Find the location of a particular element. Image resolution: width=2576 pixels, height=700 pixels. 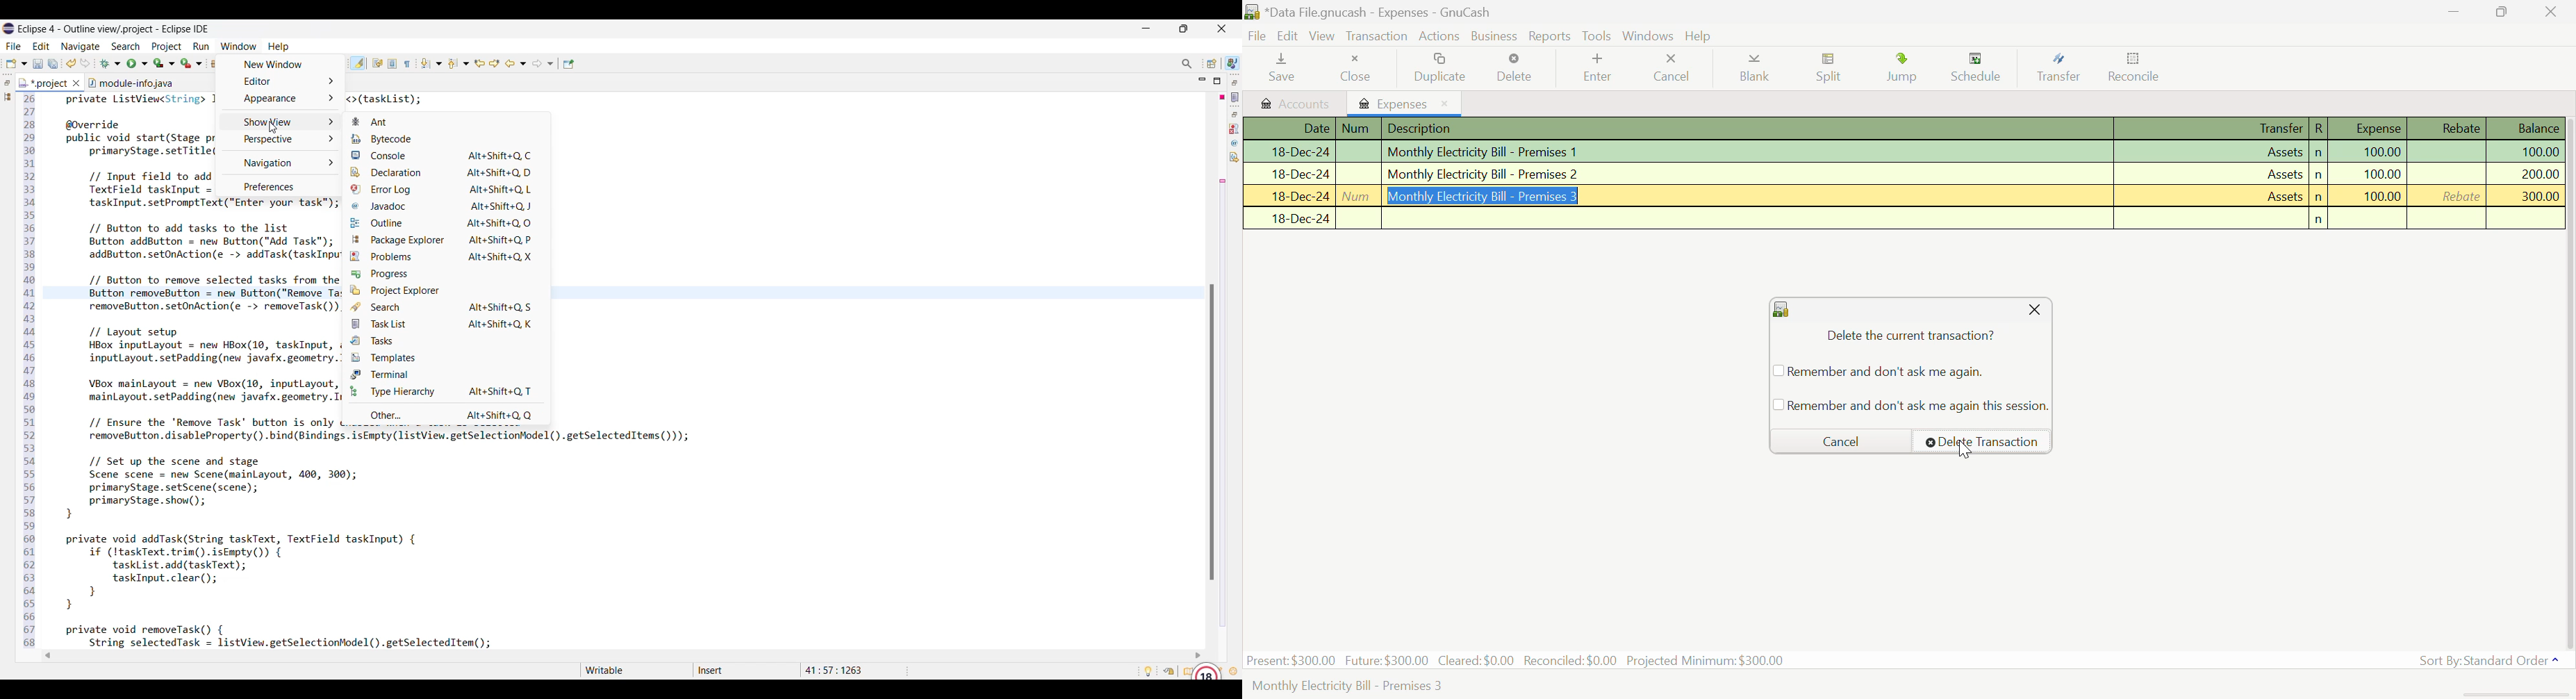

Coverage options is located at coordinates (164, 63).